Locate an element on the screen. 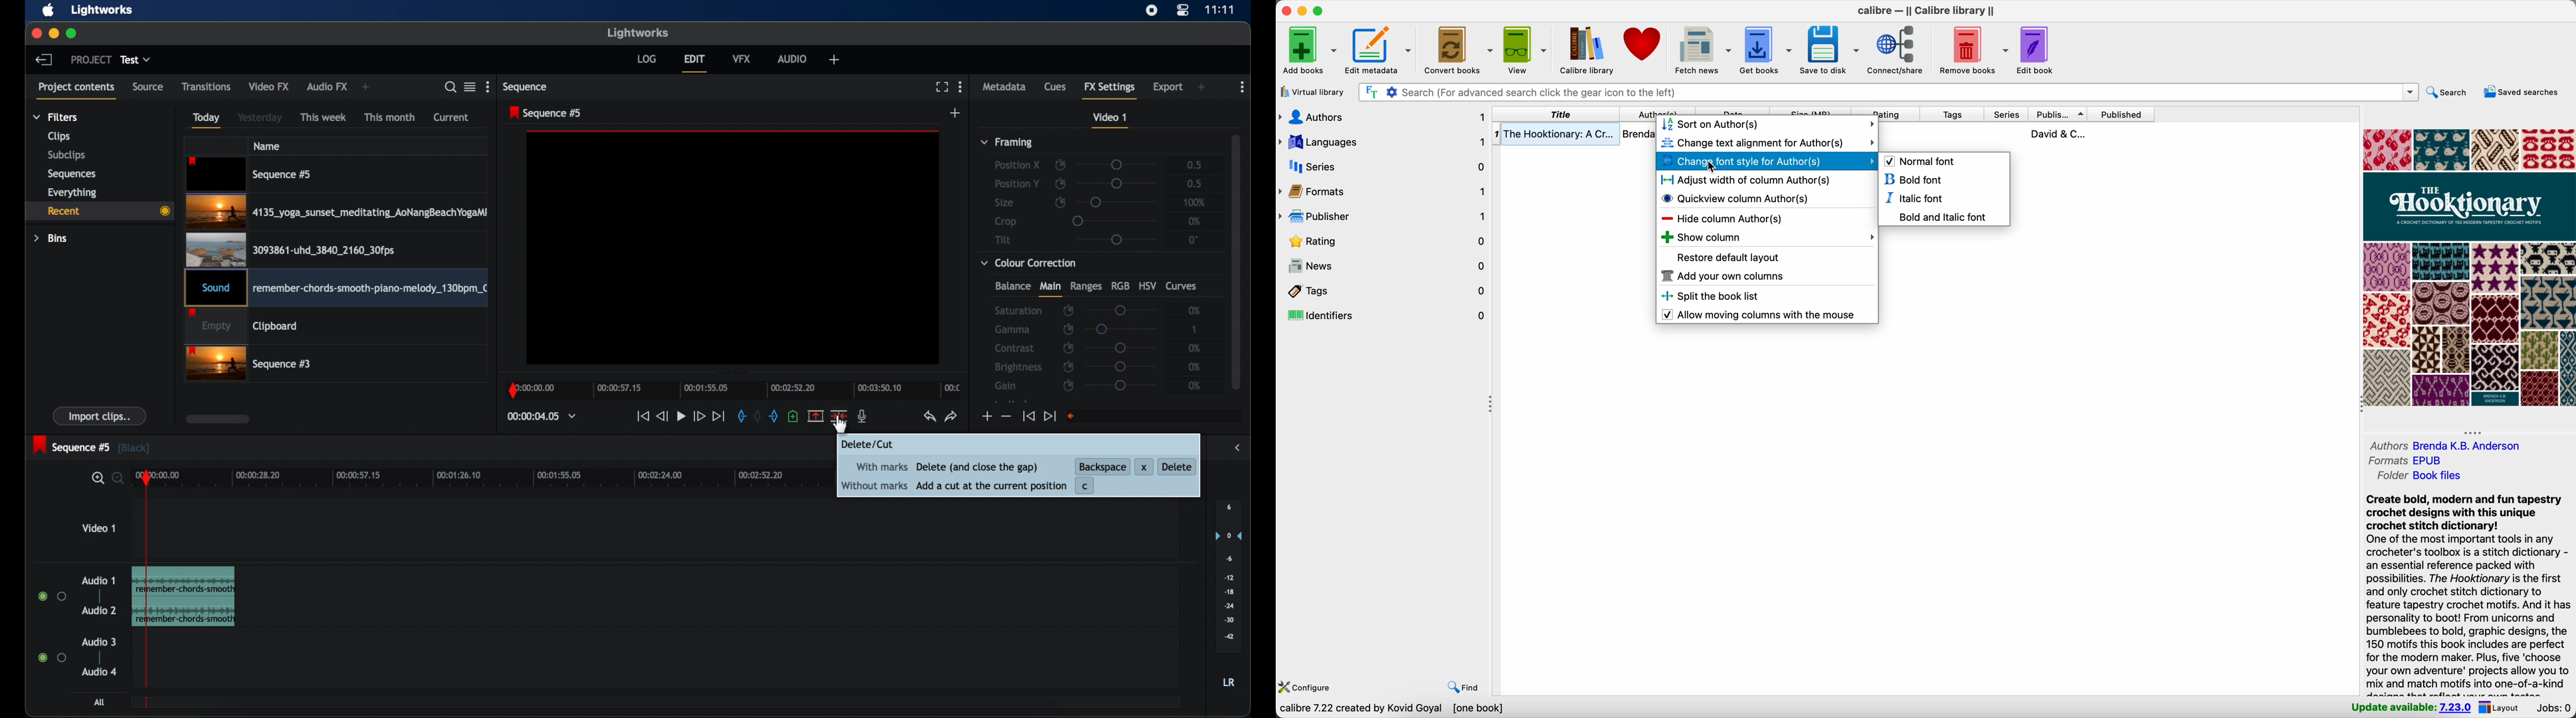 This screenshot has height=728, width=2576. edit is located at coordinates (695, 64).